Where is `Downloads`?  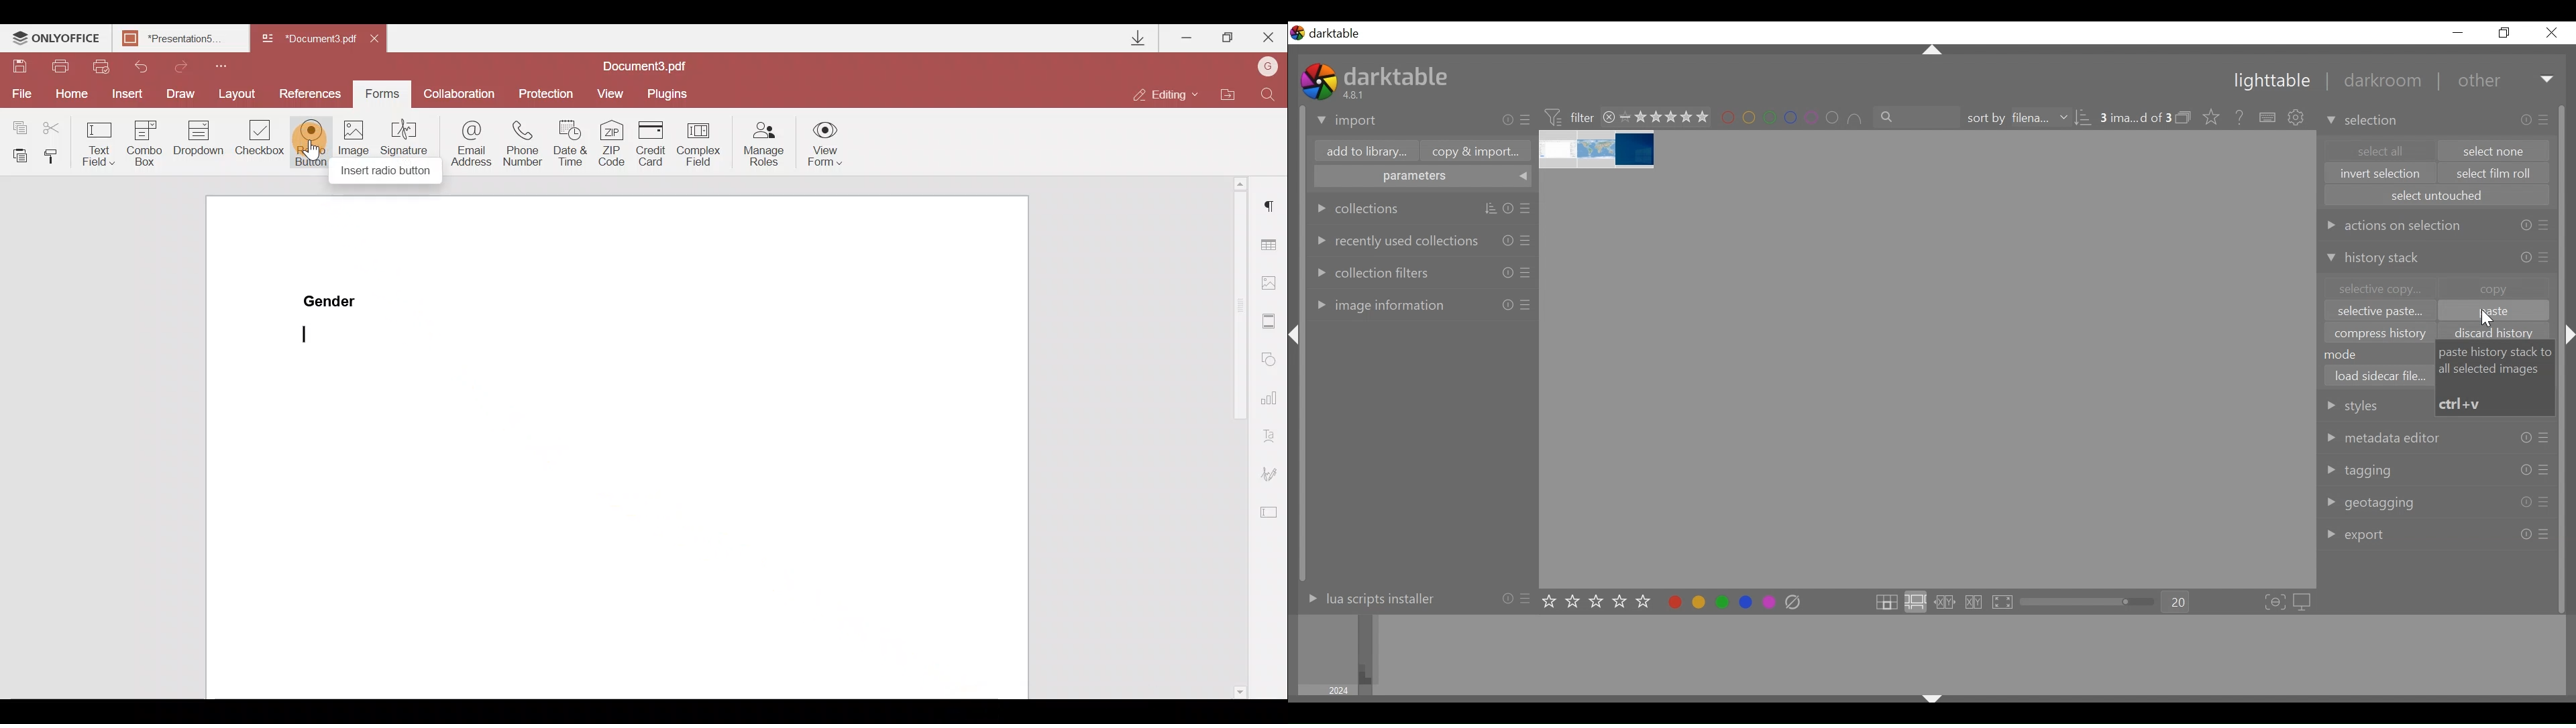 Downloads is located at coordinates (1130, 36).